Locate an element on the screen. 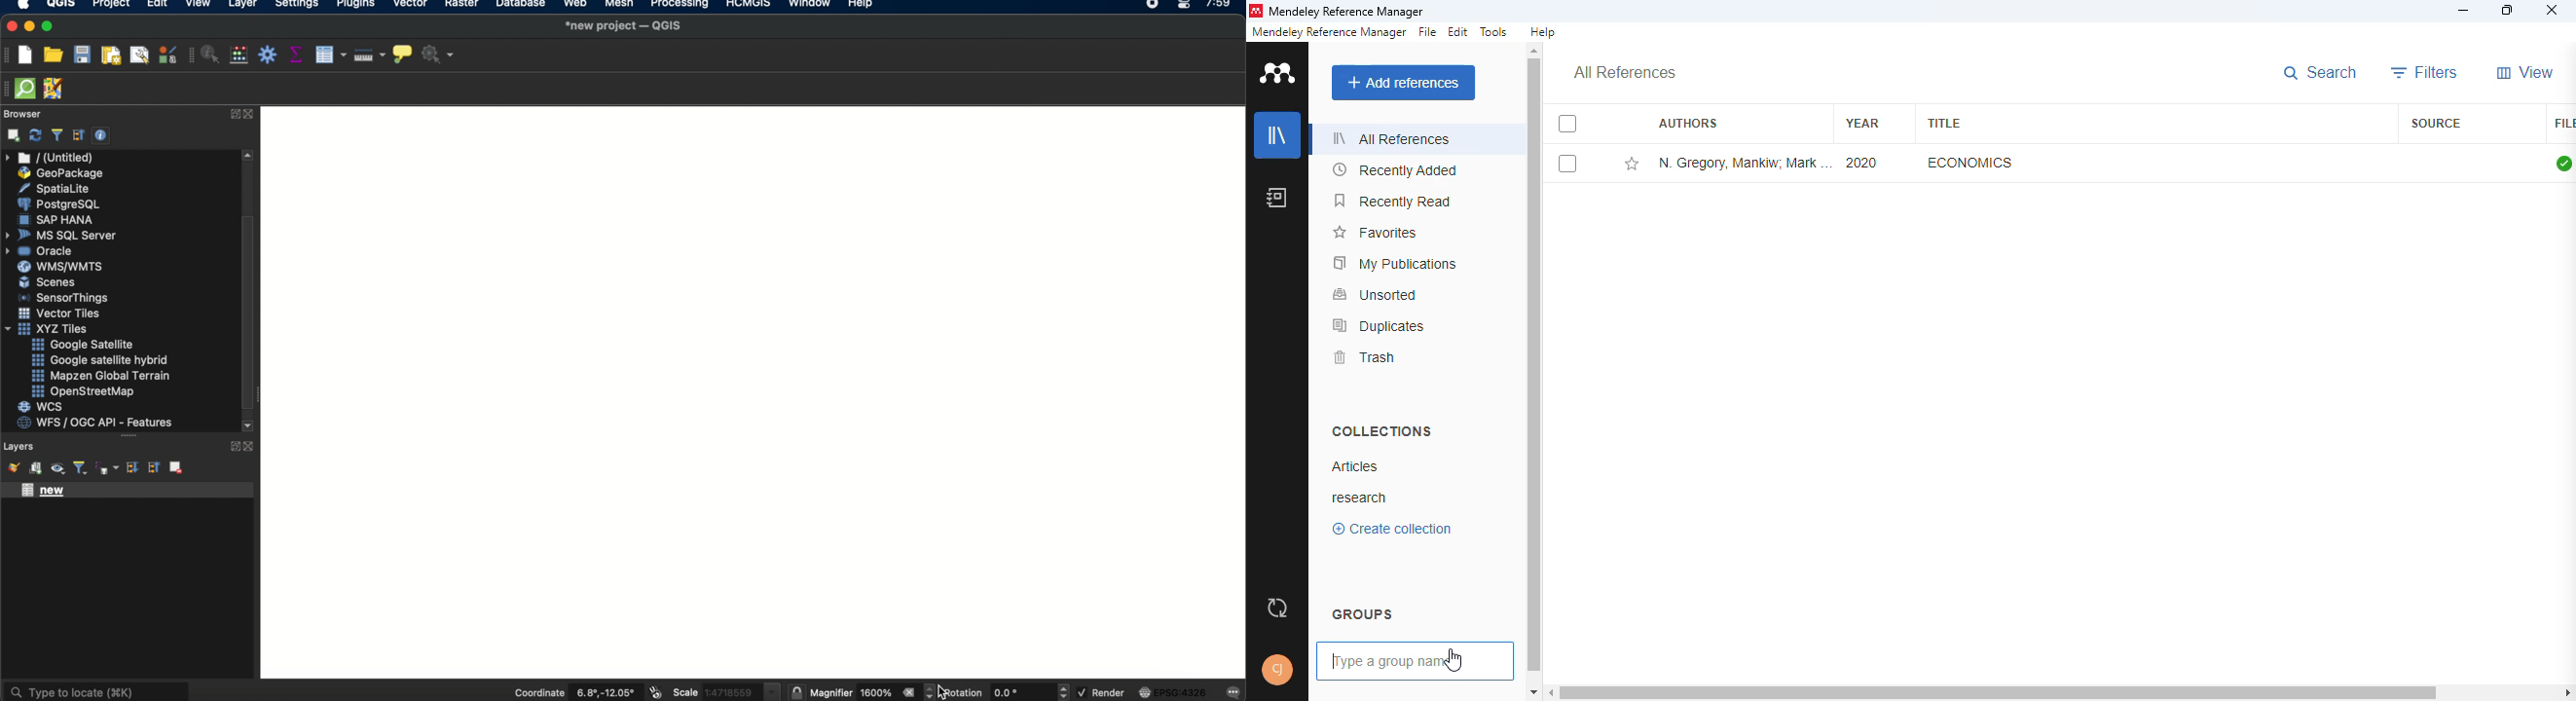 The width and height of the screenshot is (2576, 728). recently read is located at coordinates (1393, 201).